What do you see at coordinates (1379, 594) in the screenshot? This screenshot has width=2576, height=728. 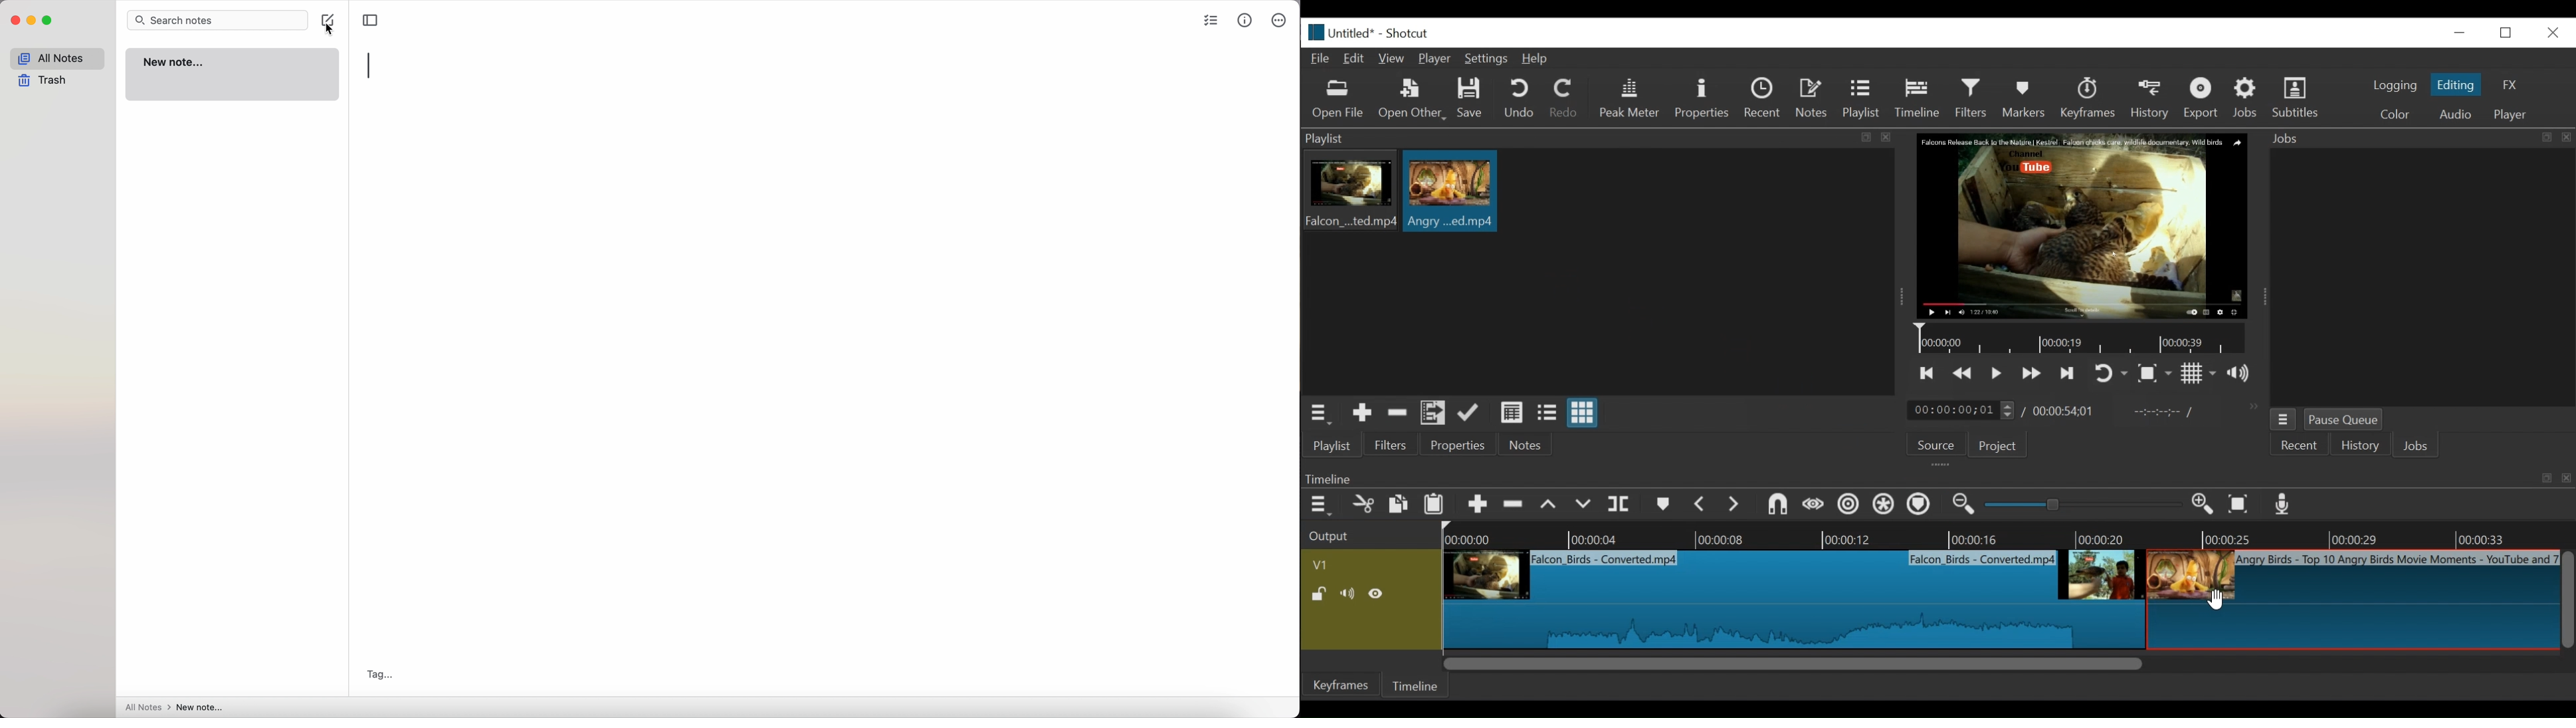 I see `Hide` at bounding box center [1379, 594].